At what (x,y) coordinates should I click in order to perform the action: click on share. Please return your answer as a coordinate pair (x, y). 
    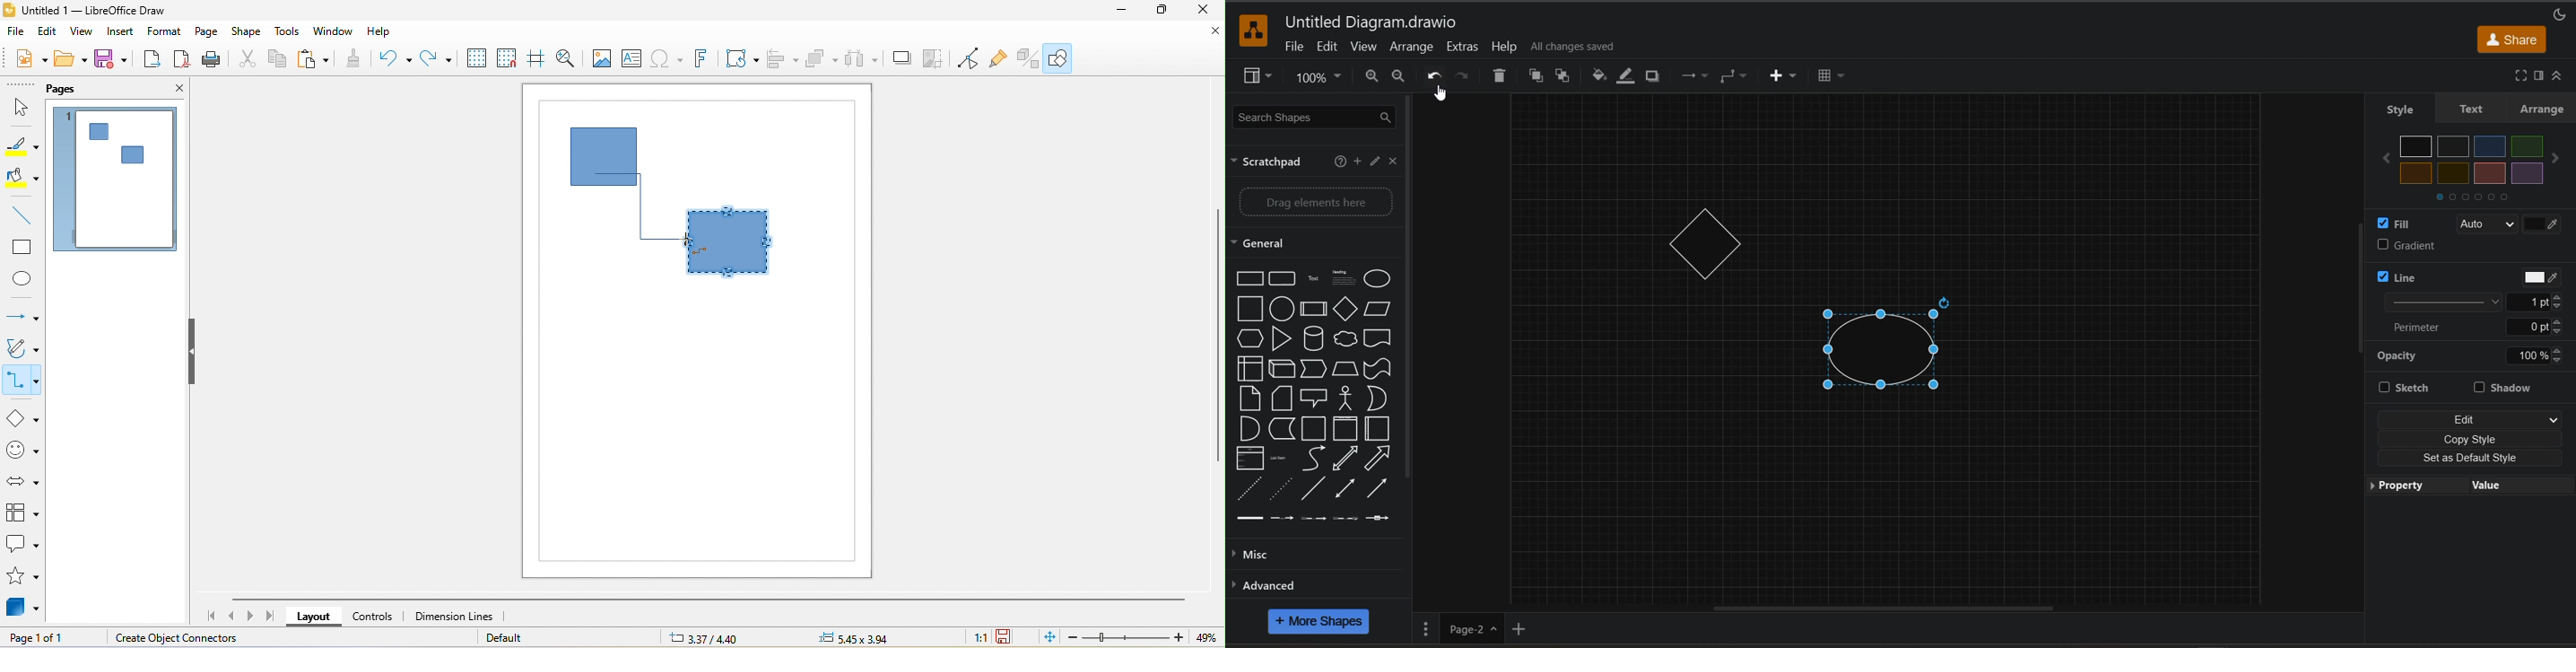
    Looking at the image, I should click on (2512, 40).